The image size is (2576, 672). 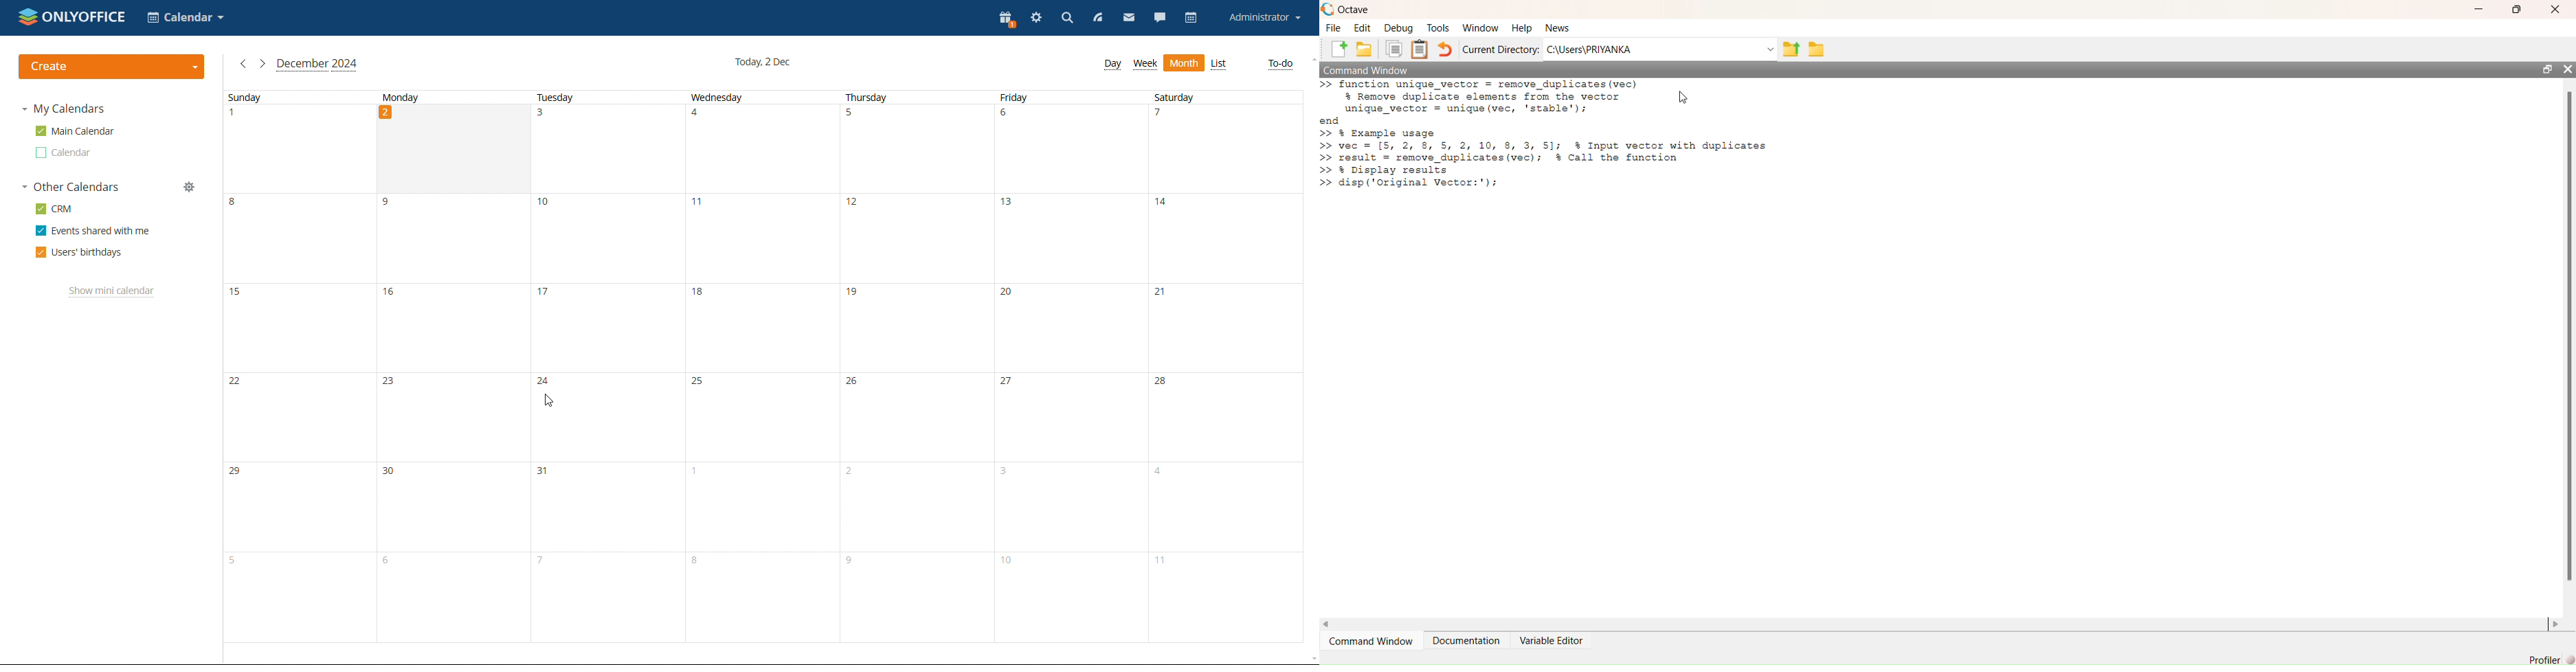 I want to click on other calendars, so click(x=70, y=187).